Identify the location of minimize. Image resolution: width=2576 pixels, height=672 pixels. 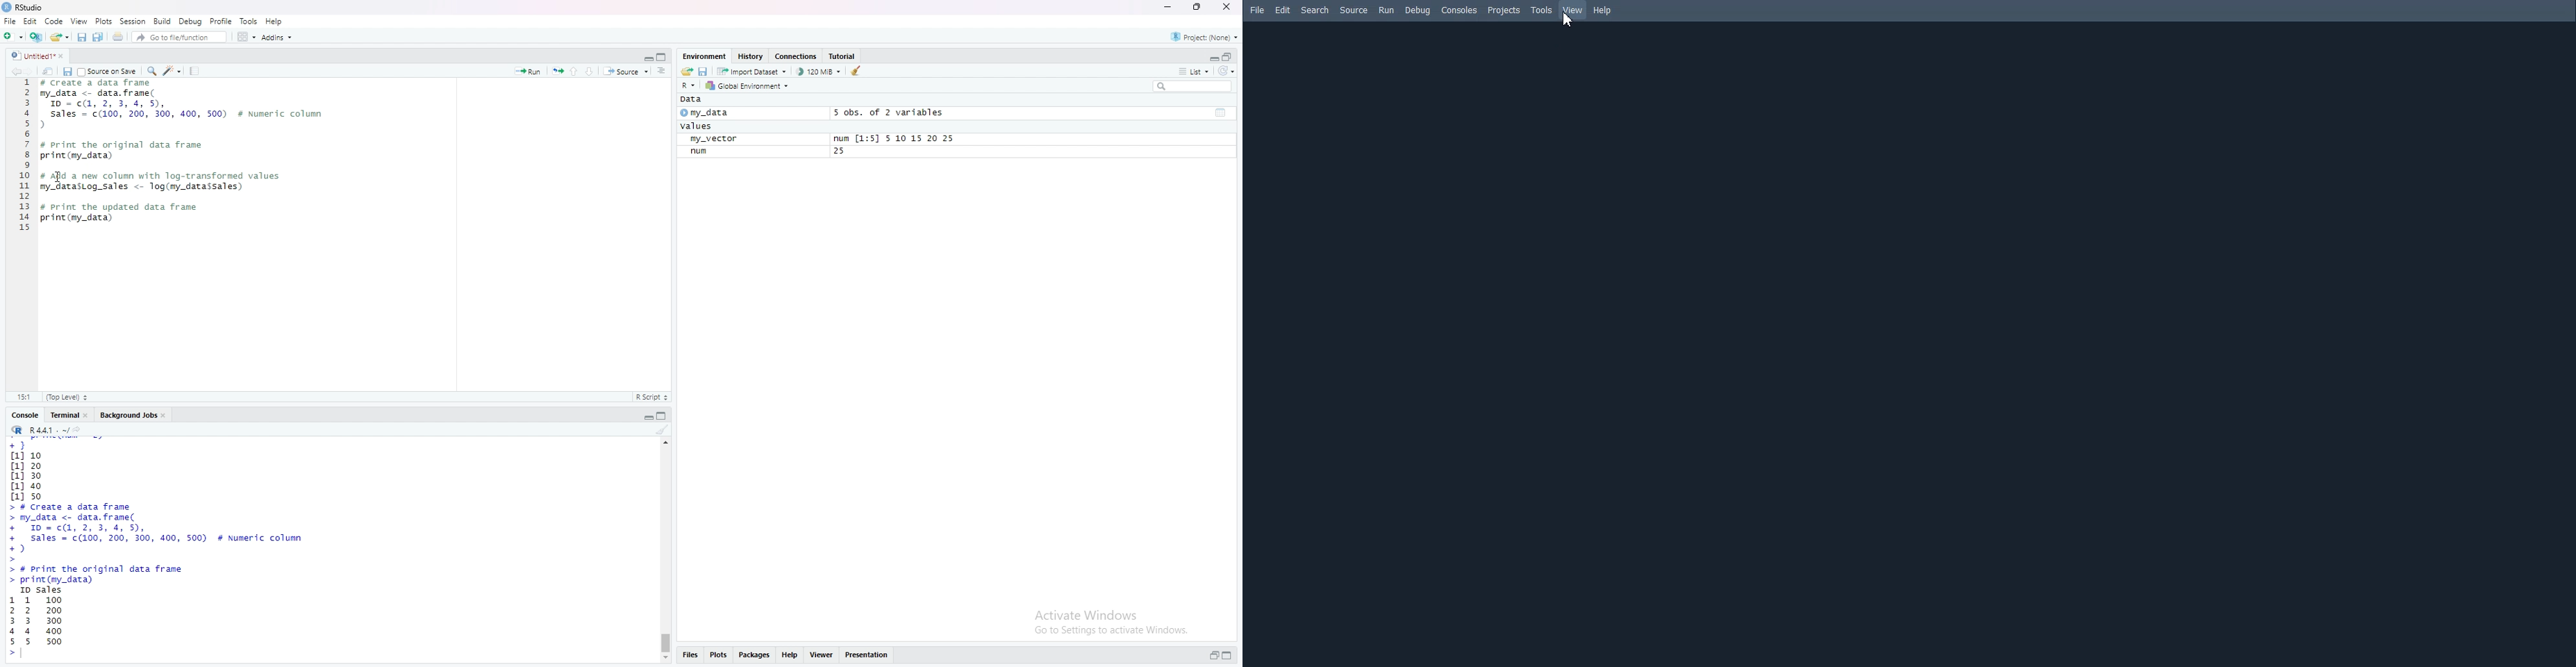
(1170, 8).